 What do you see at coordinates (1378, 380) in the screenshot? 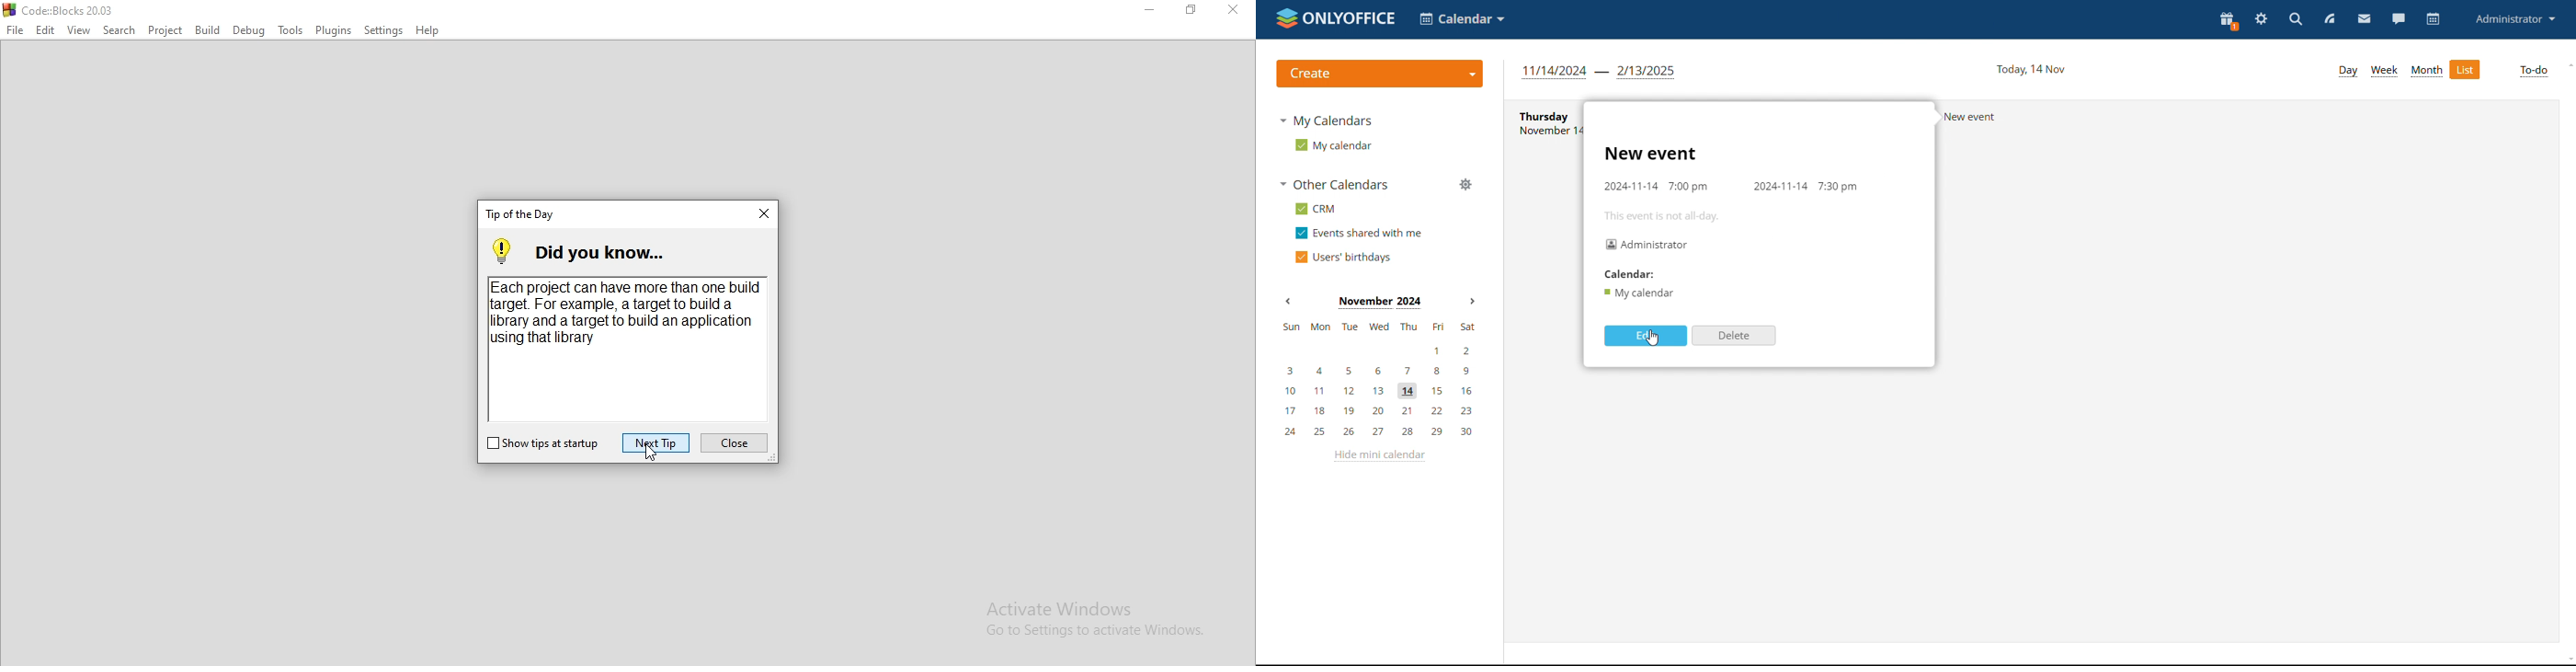
I see `mini calendar` at bounding box center [1378, 380].